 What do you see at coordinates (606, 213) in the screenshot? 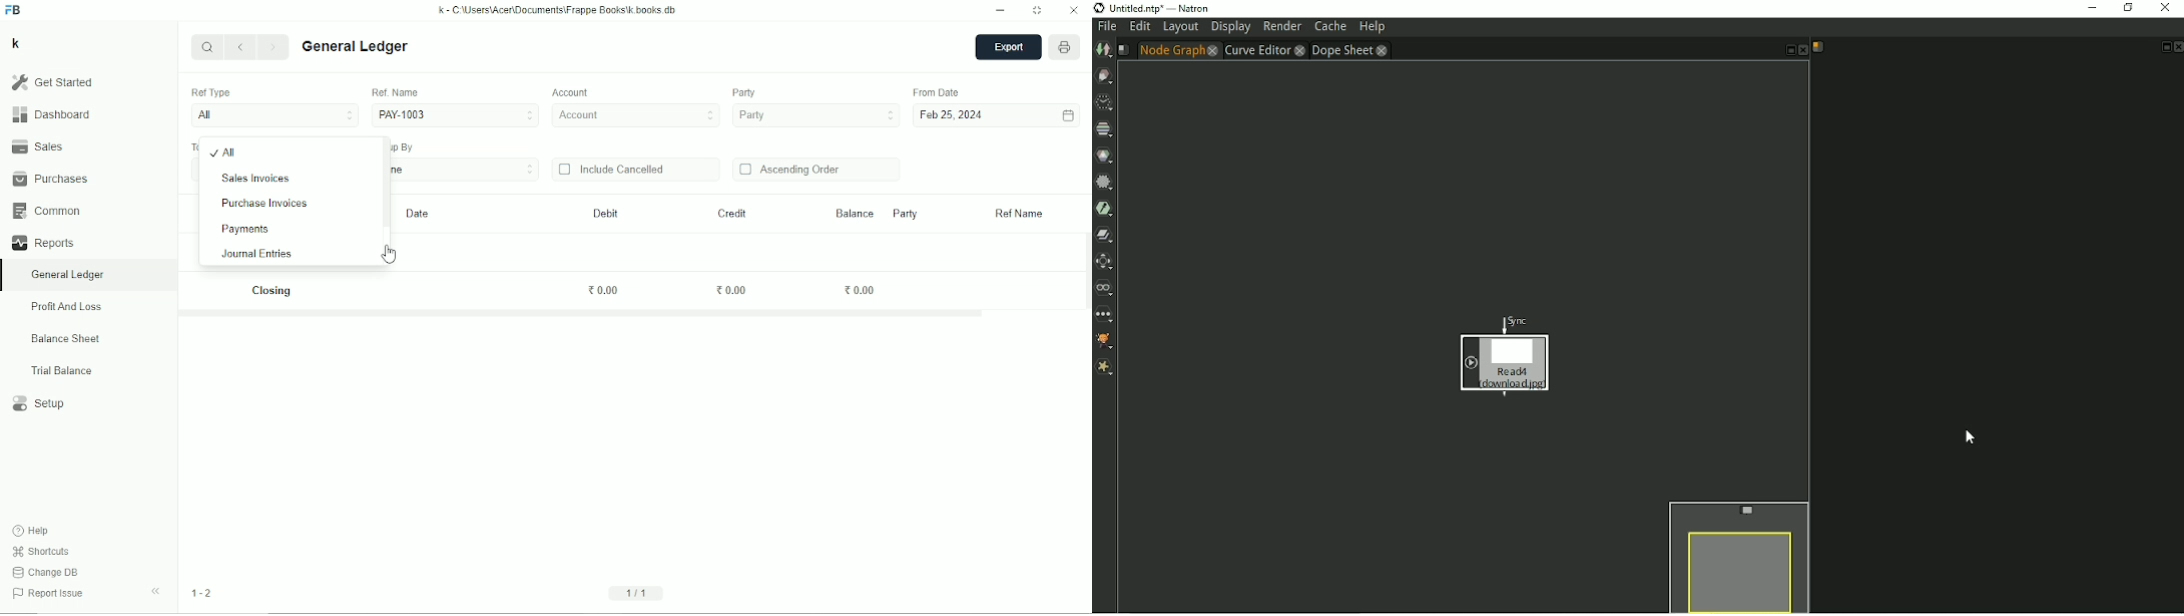
I see `Debit` at bounding box center [606, 213].